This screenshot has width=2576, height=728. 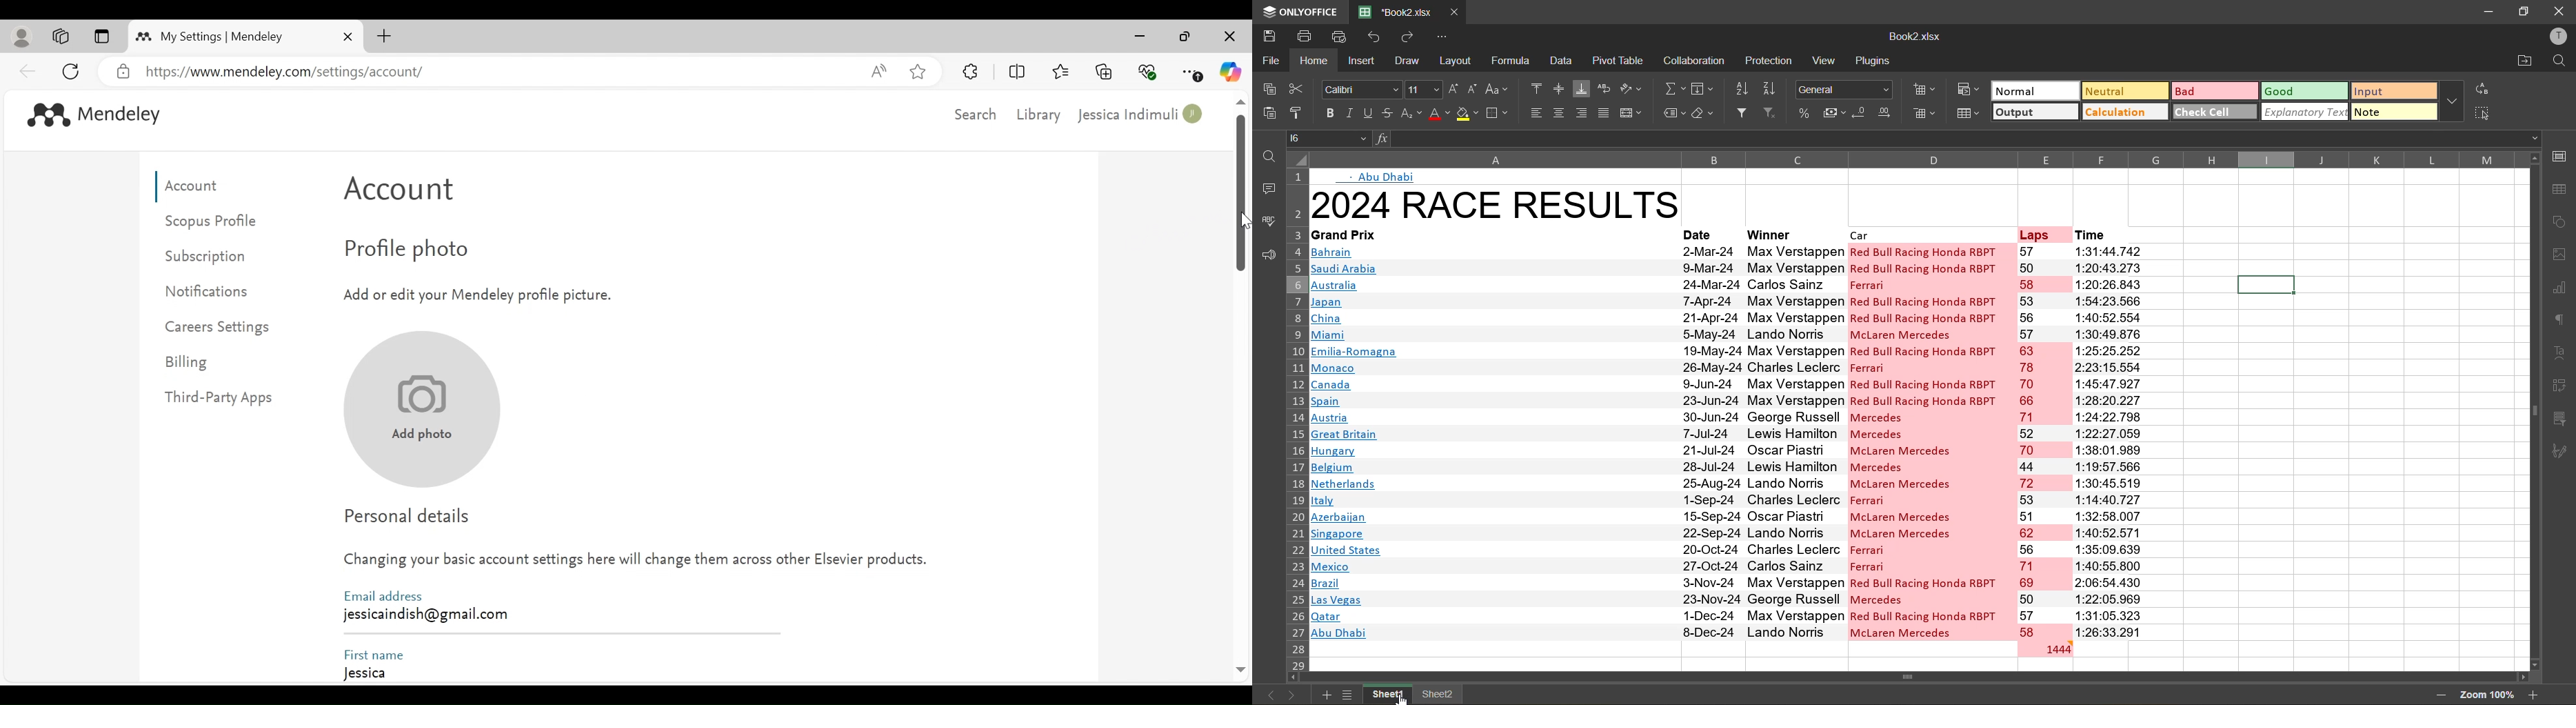 What do you see at coordinates (2033, 92) in the screenshot?
I see `normal` at bounding box center [2033, 92].